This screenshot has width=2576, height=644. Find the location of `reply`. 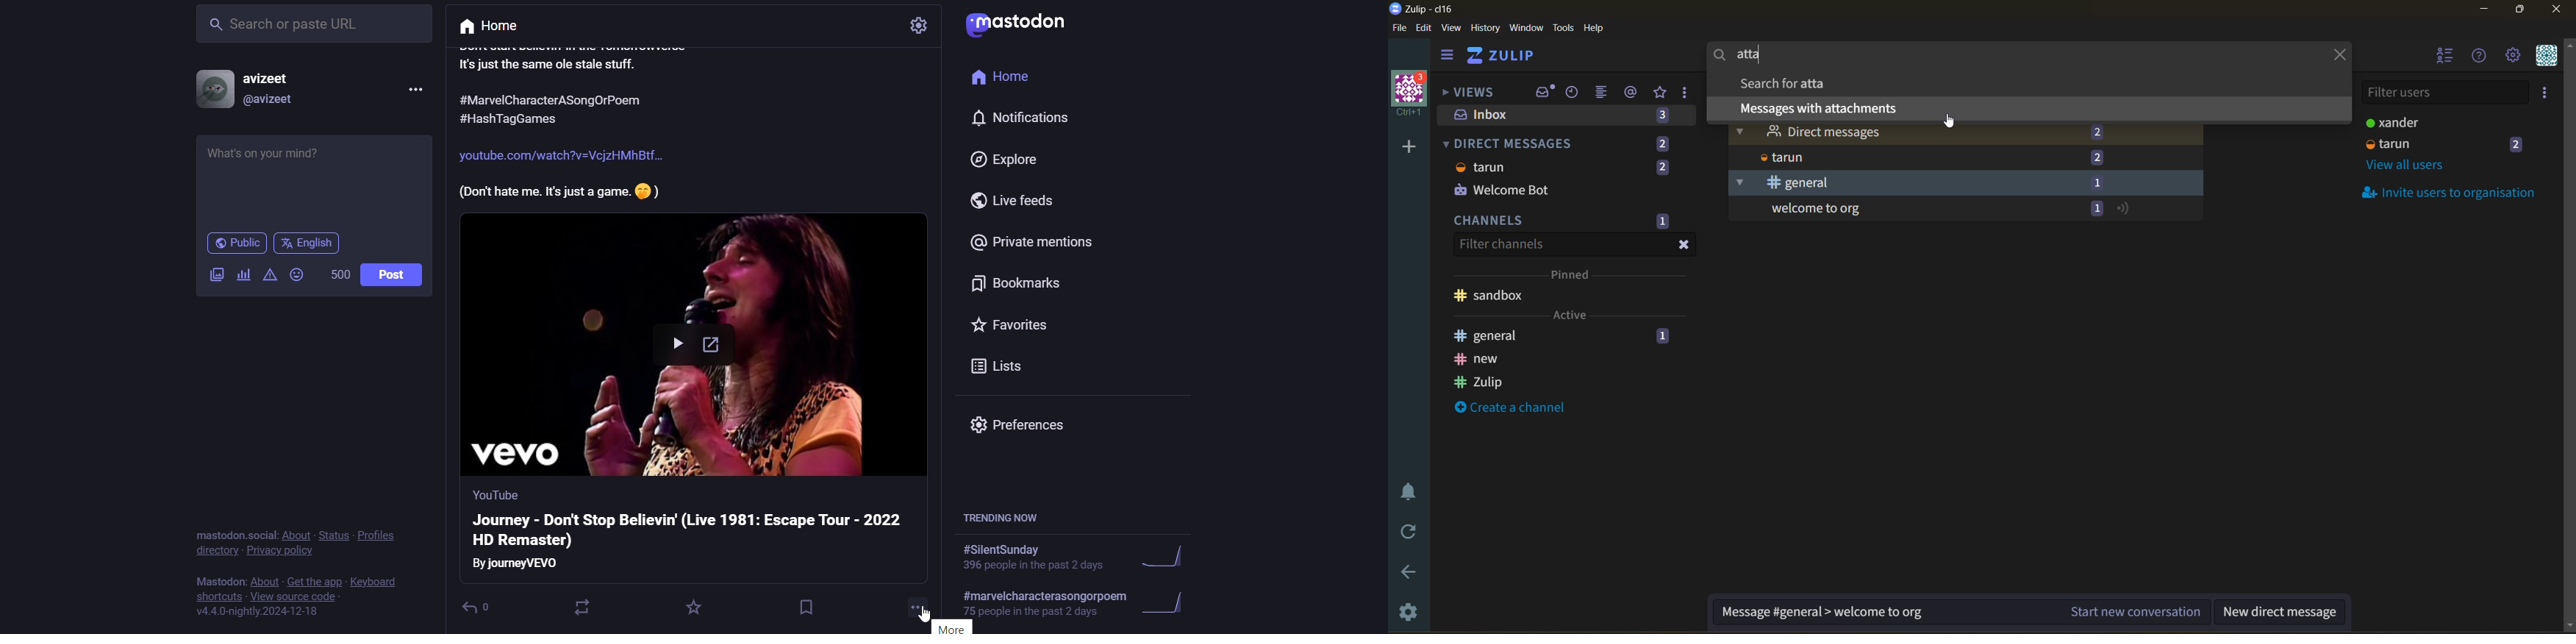

reply is located at coordinates (484, 605).